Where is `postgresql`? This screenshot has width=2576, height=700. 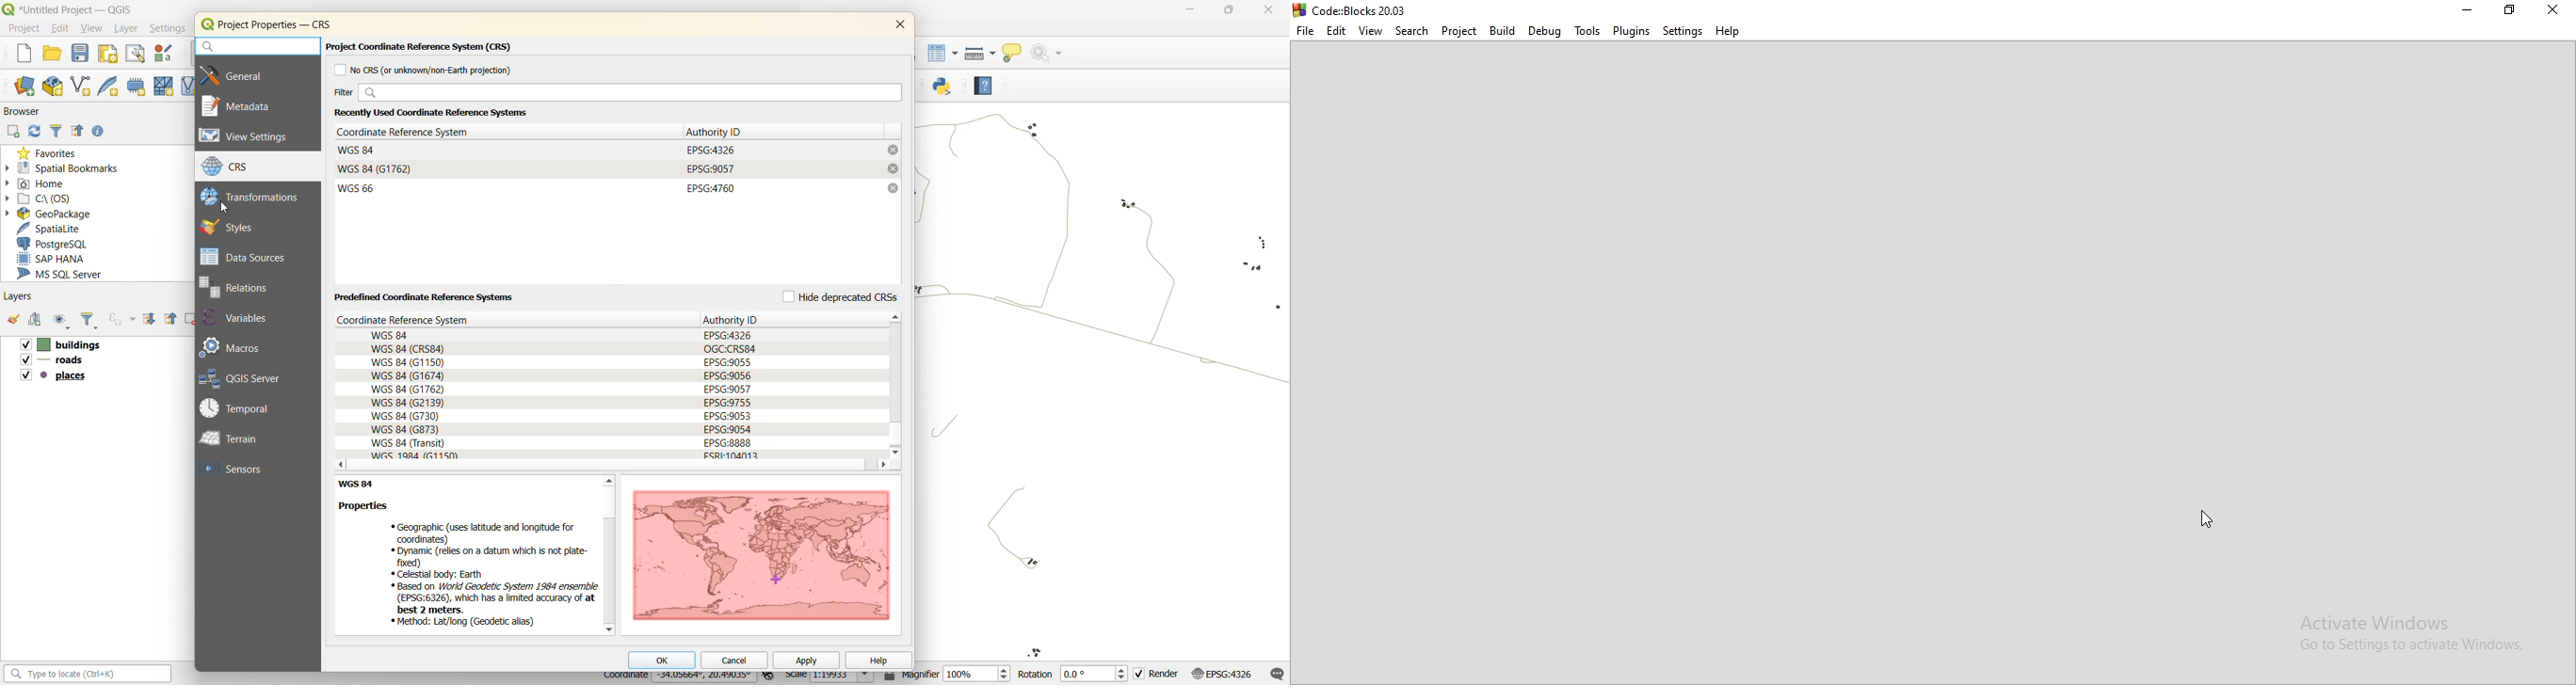
postgresql is located at coordinates (56, 245).